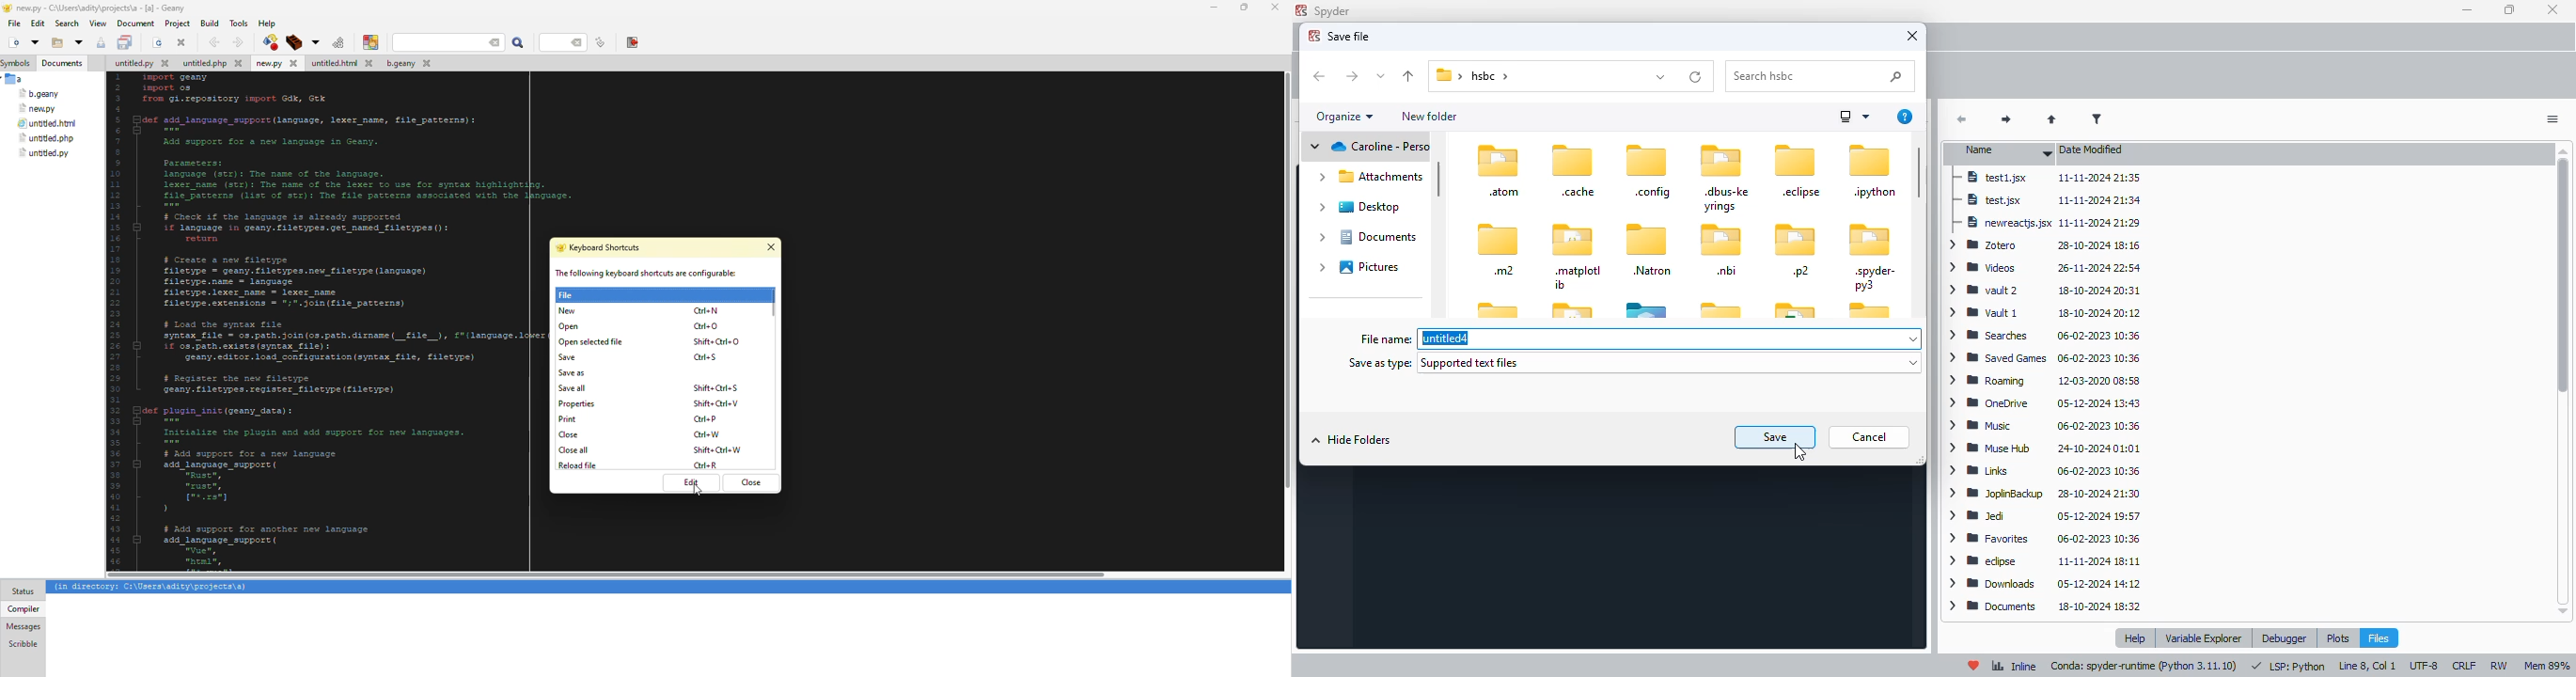 This screenshot has width=2576, height=700. What do you see at coordinates (1978, 425) in the screenshot?
I see `Music` at bounding box center [1978, 425].